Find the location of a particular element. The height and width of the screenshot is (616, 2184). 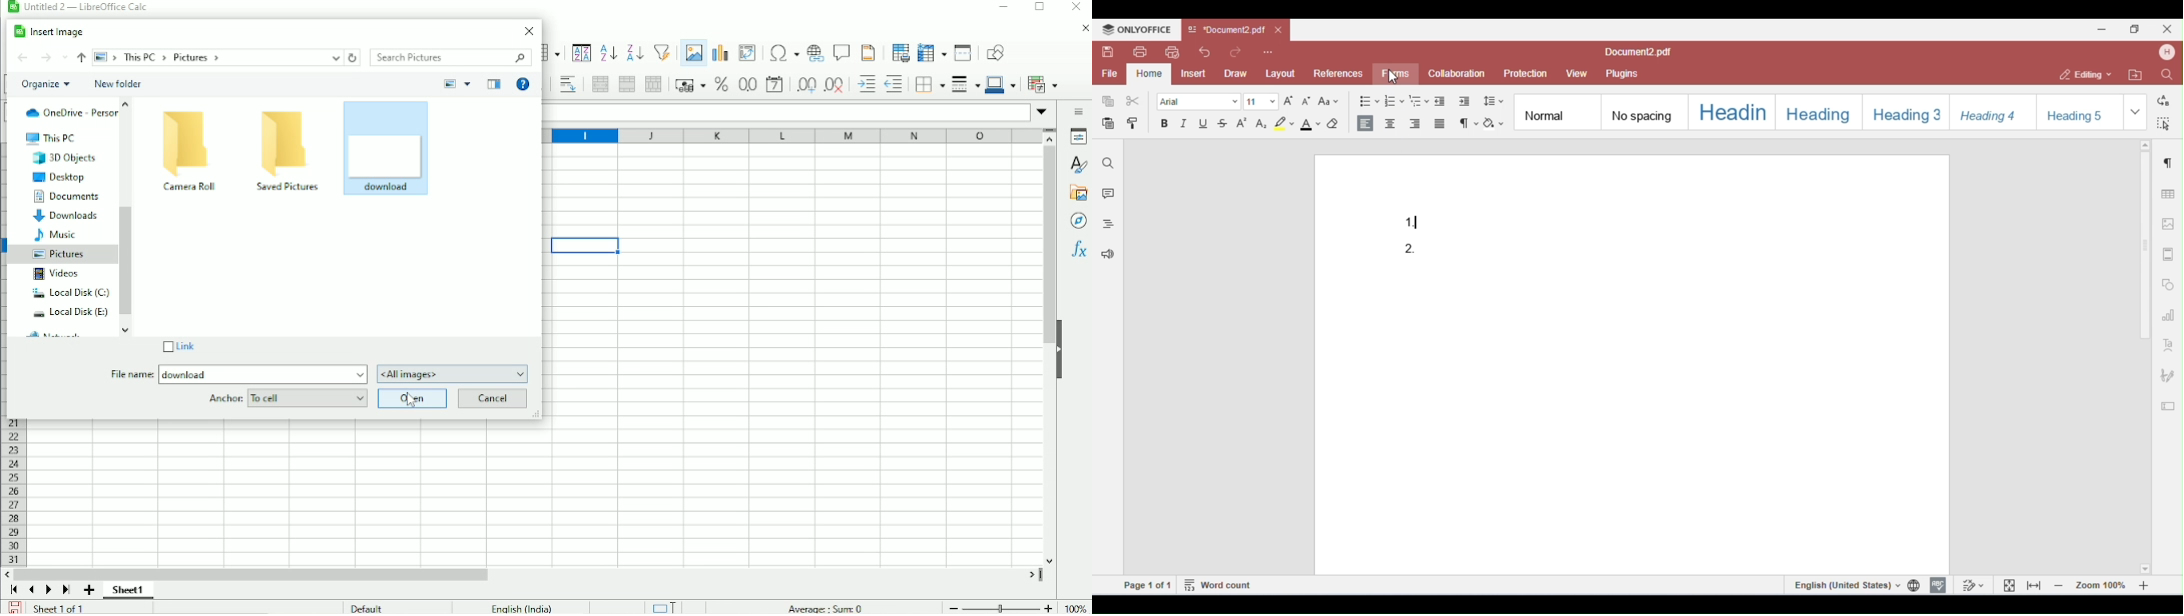

Saved Pictures is located at coordinates (288, 151).